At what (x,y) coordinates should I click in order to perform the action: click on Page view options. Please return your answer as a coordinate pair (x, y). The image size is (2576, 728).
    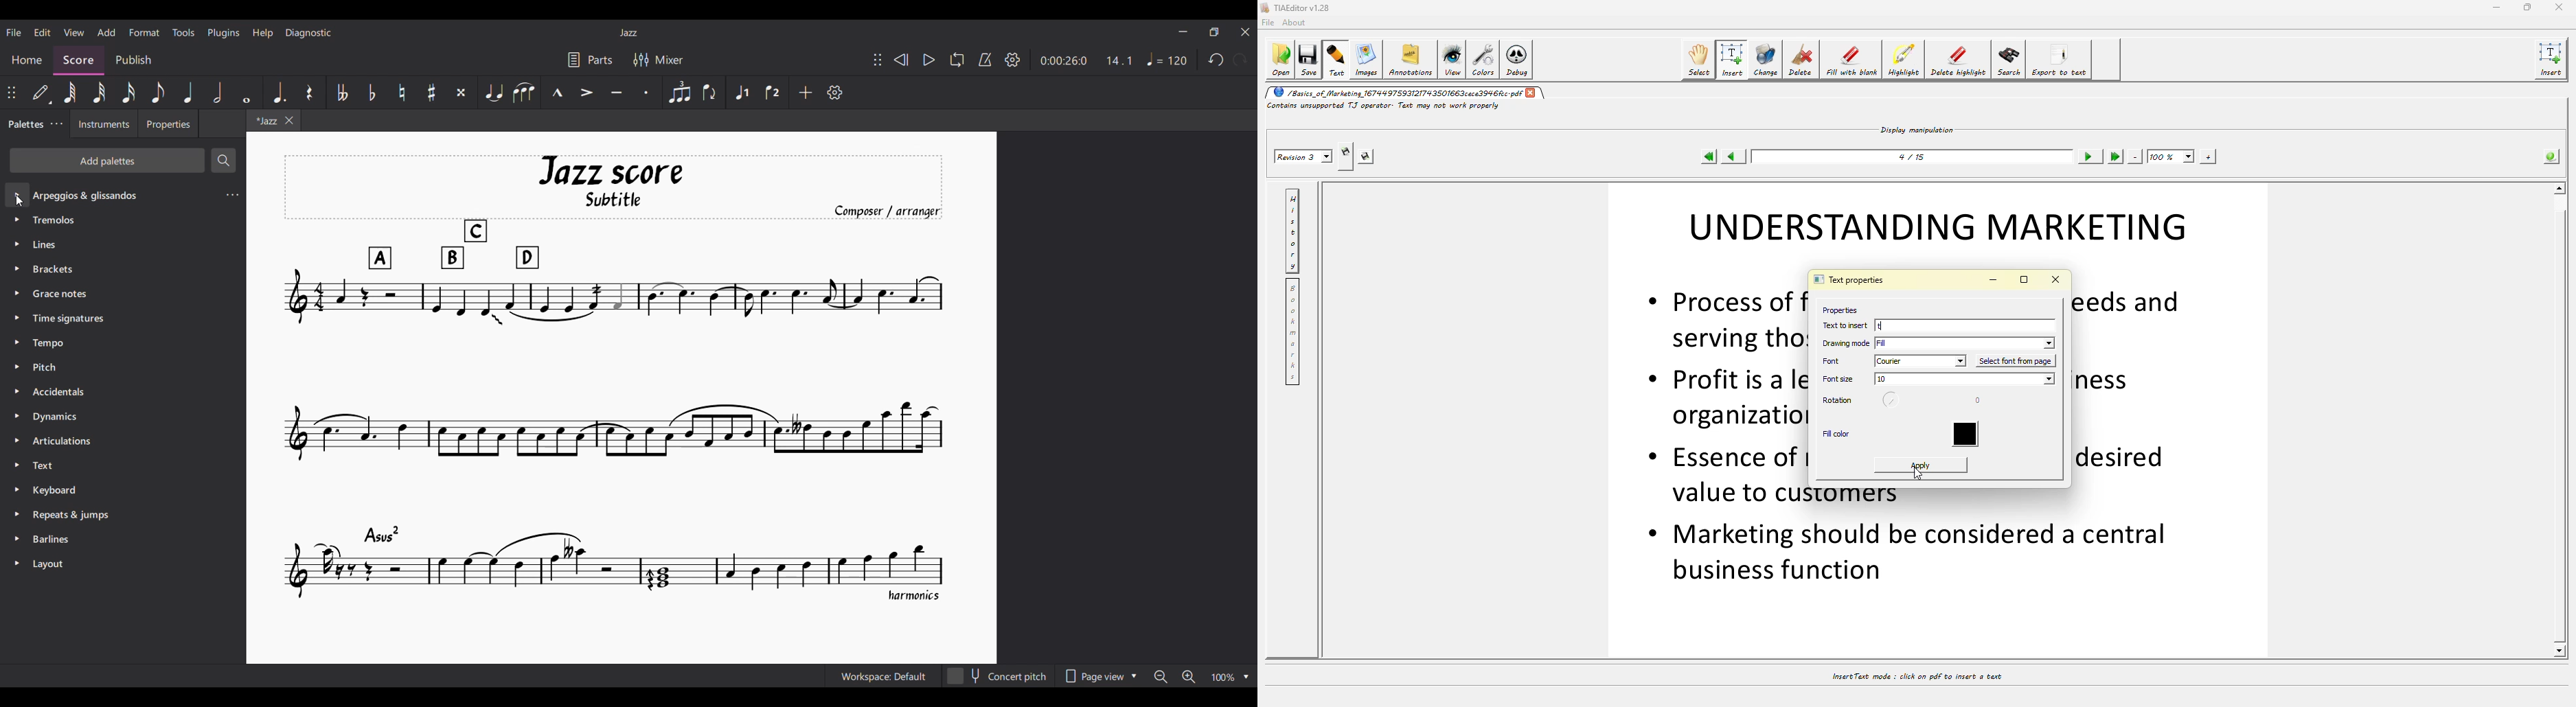
    Looking at the image, I should click on (1100, 676).